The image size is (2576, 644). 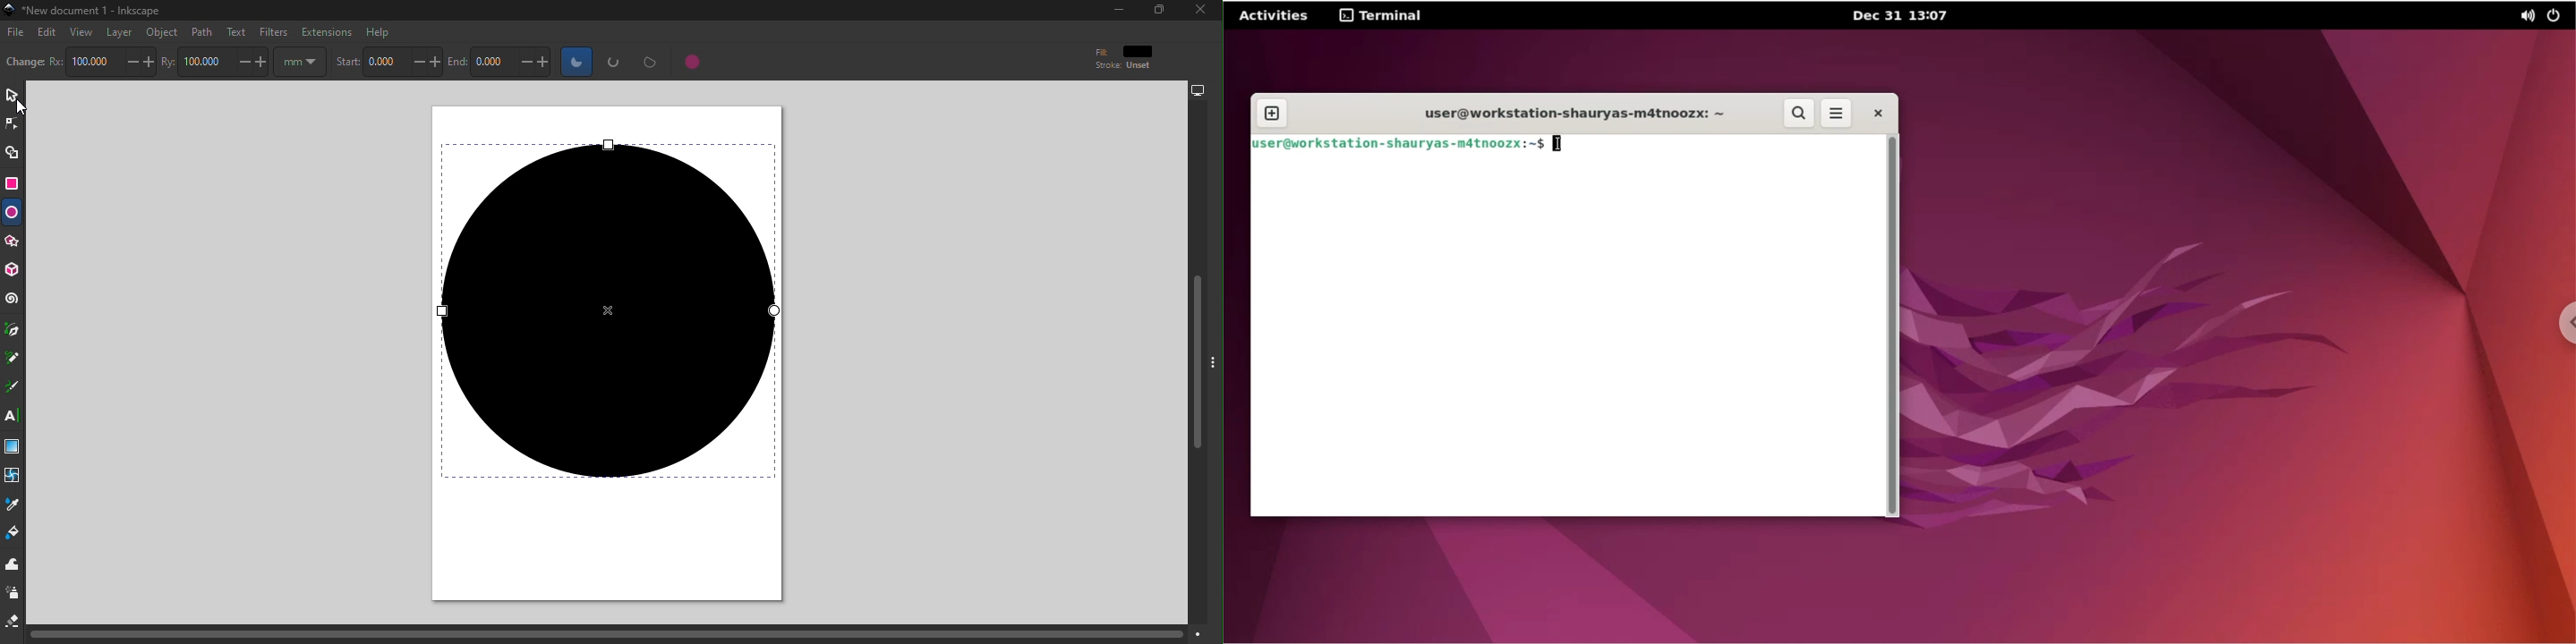 I want to click on Switch to arc (unclosed shape), so click(x=613, y=64).